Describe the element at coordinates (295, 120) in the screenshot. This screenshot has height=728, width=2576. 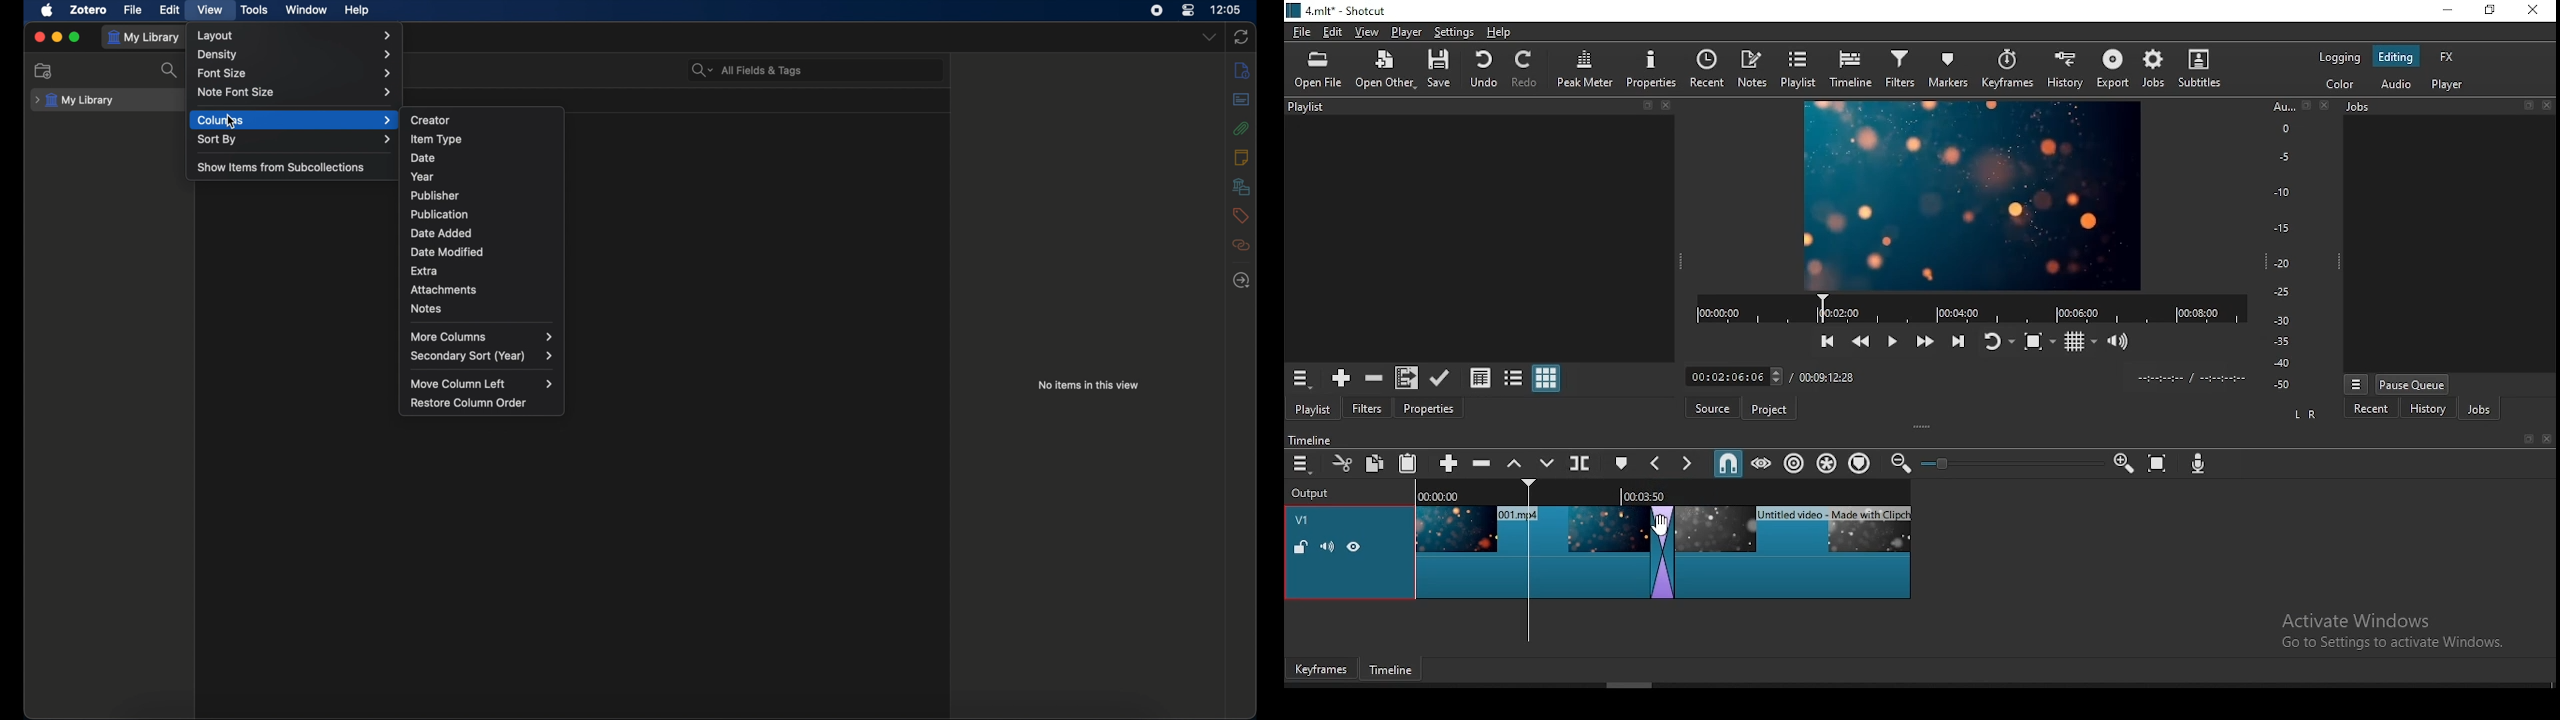
I see `columns` at that location.